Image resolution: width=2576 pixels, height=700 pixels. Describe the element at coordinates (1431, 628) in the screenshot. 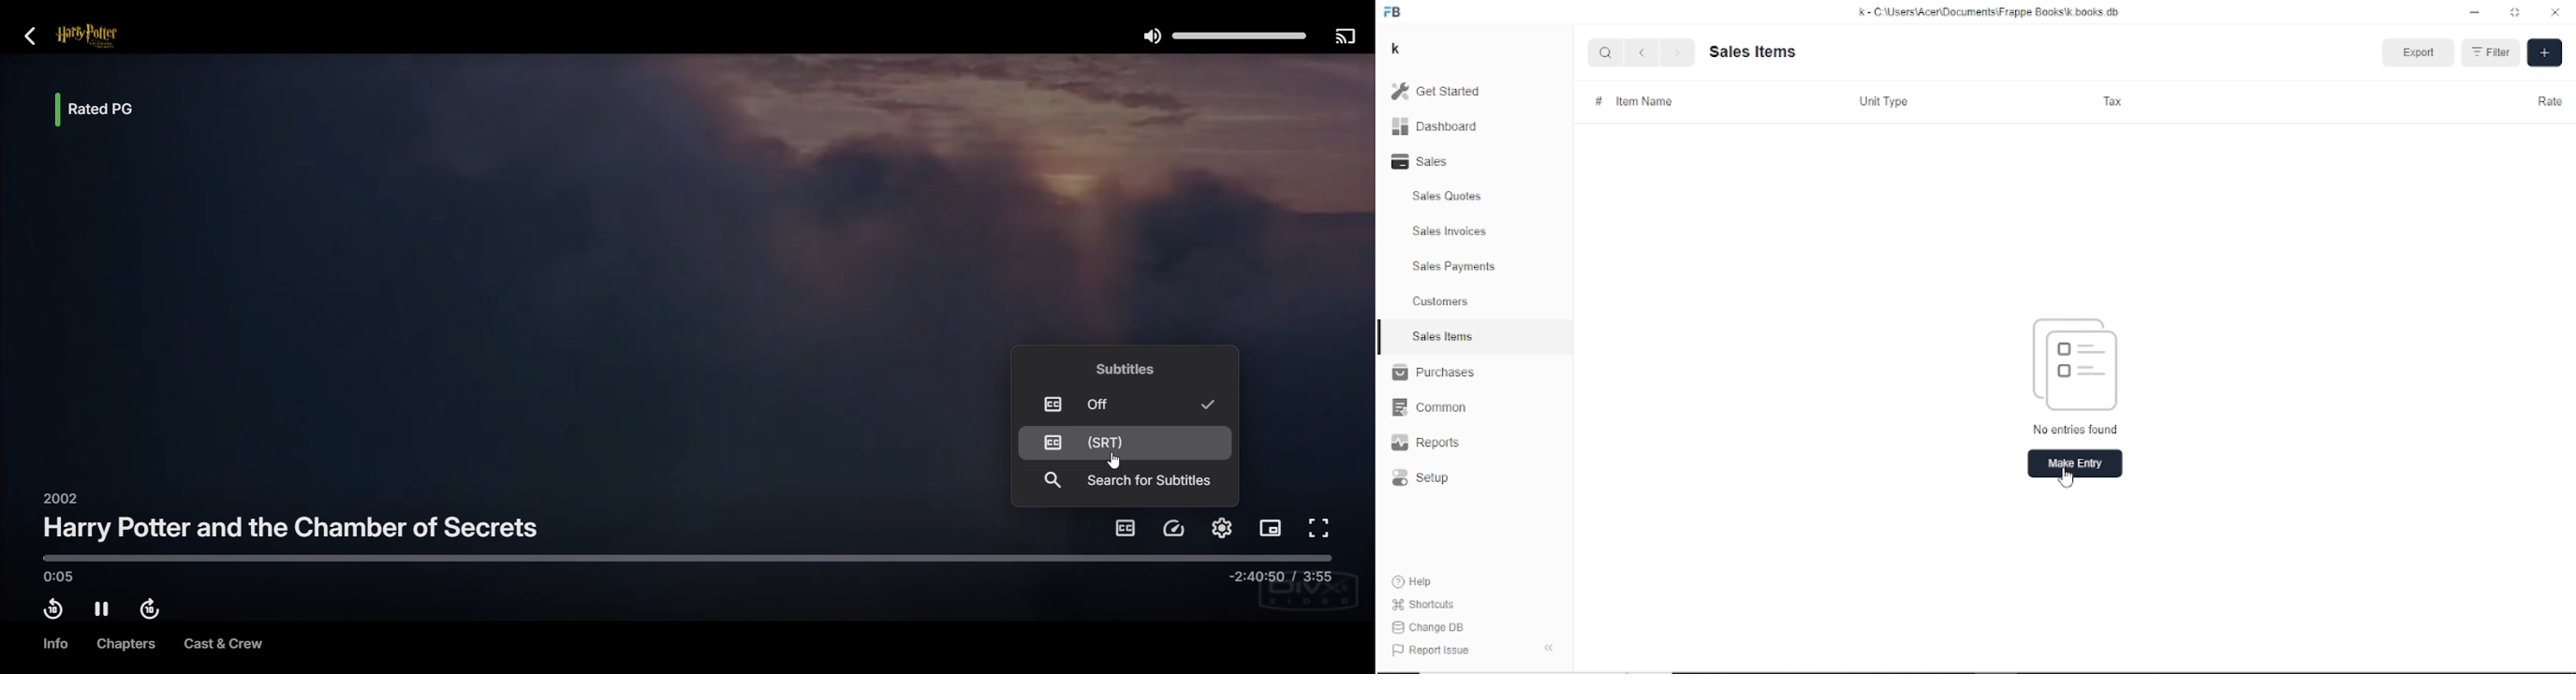

I see `Change DB` at that location.